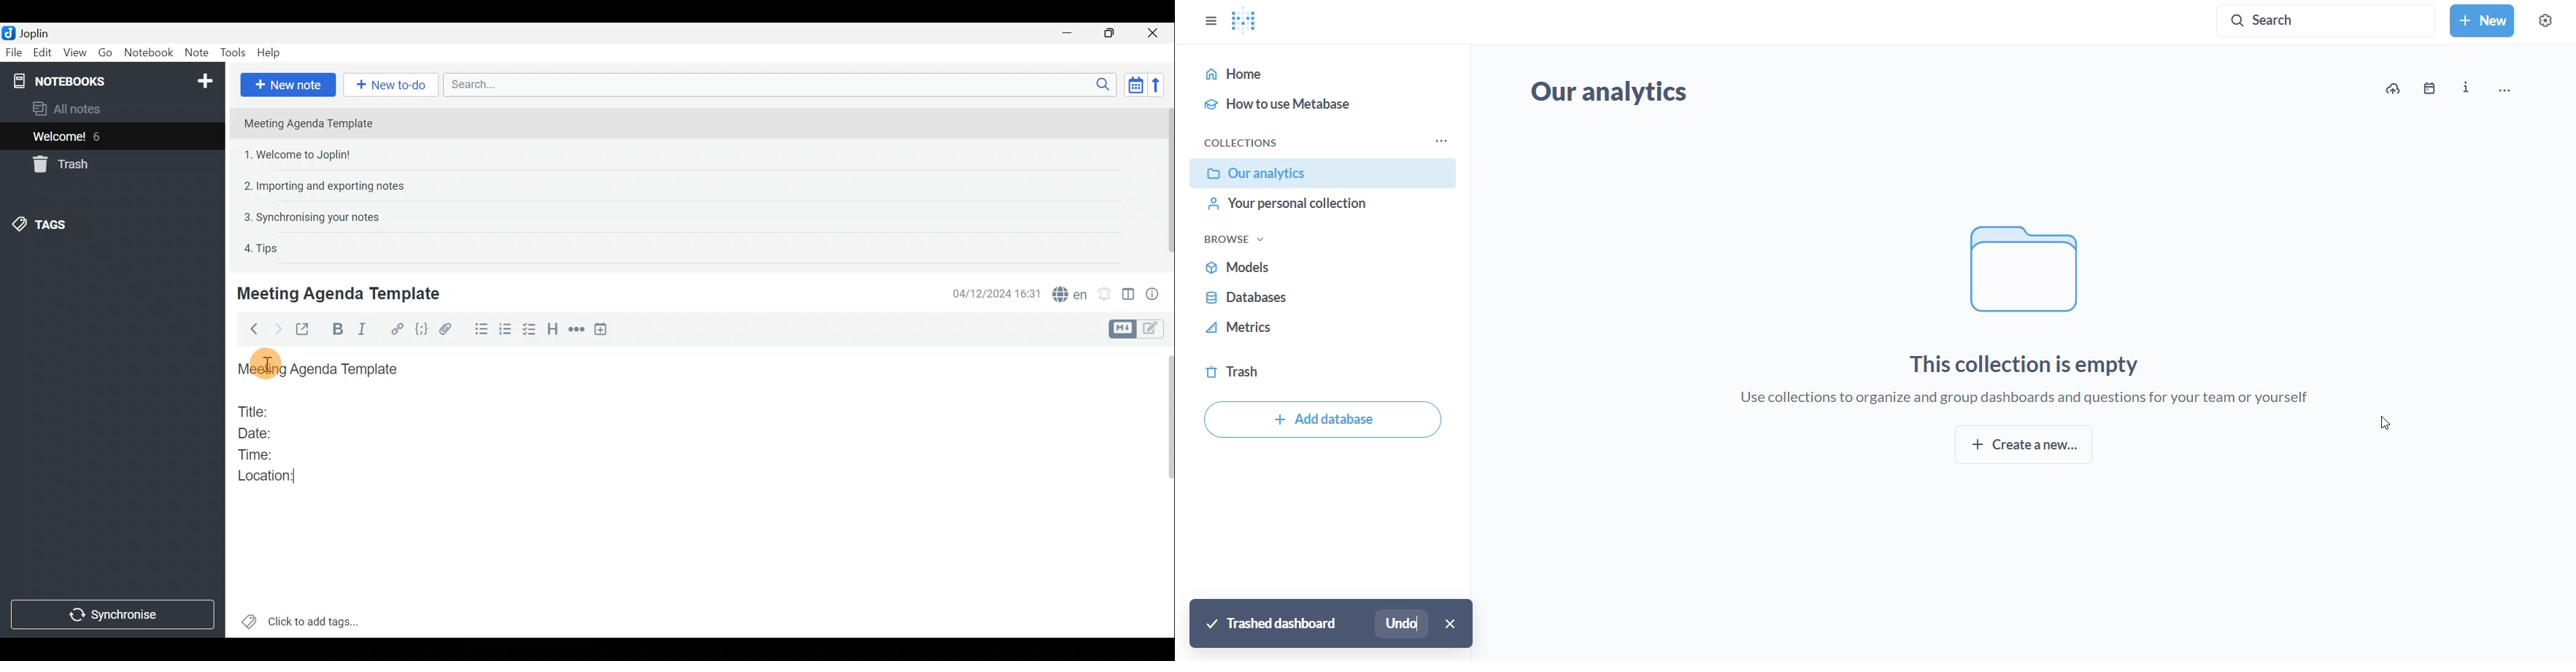 This screenshot has width=2576, height=672. I want to click on Note, so click(195, 50).